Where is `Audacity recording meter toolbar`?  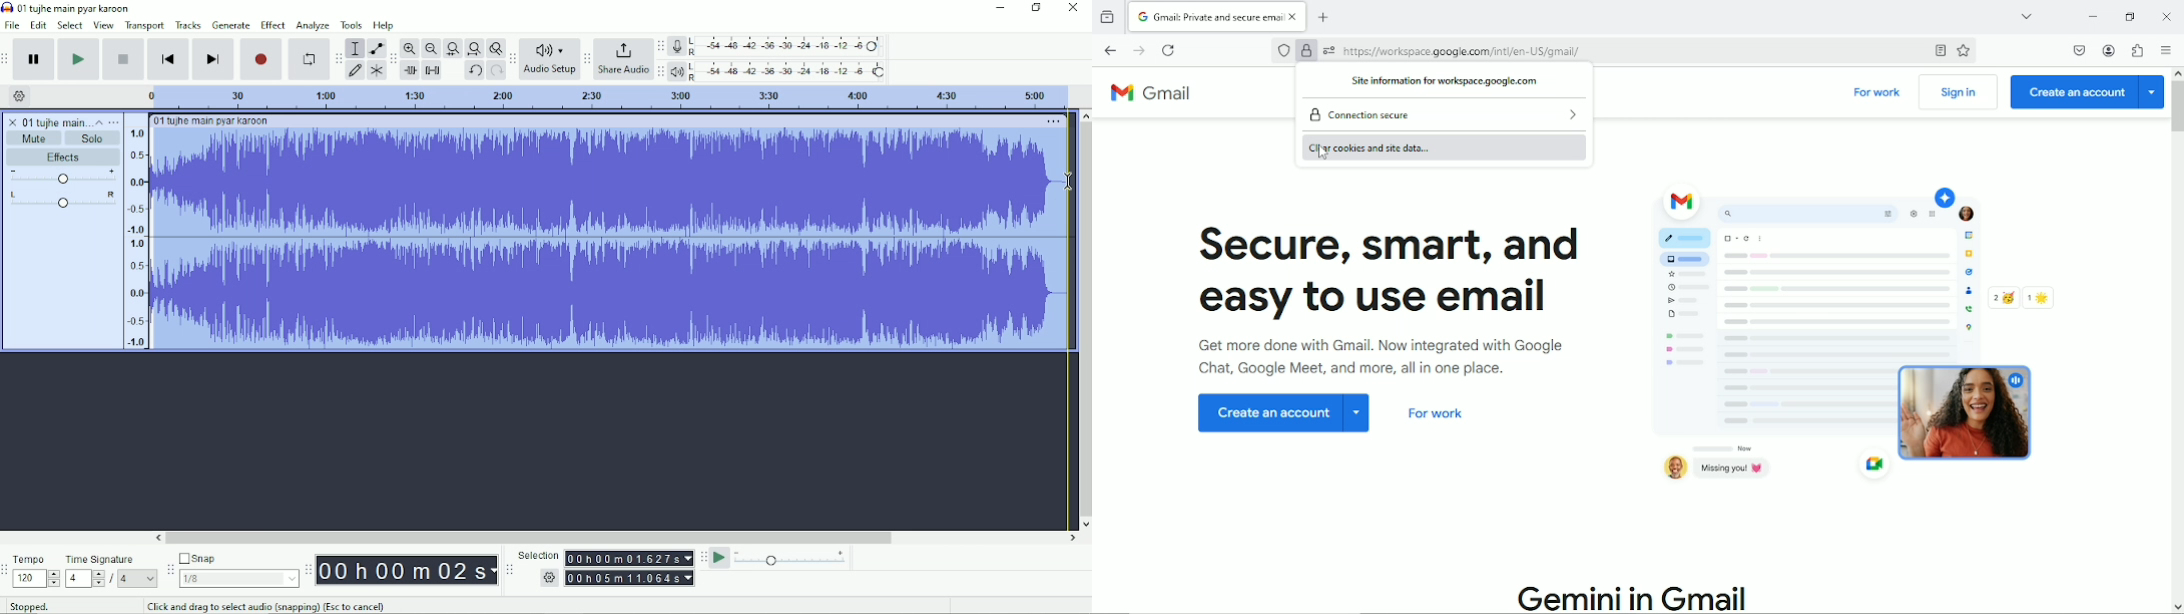 Audacity recording meter toolbar is located at coordinates (661, 46).